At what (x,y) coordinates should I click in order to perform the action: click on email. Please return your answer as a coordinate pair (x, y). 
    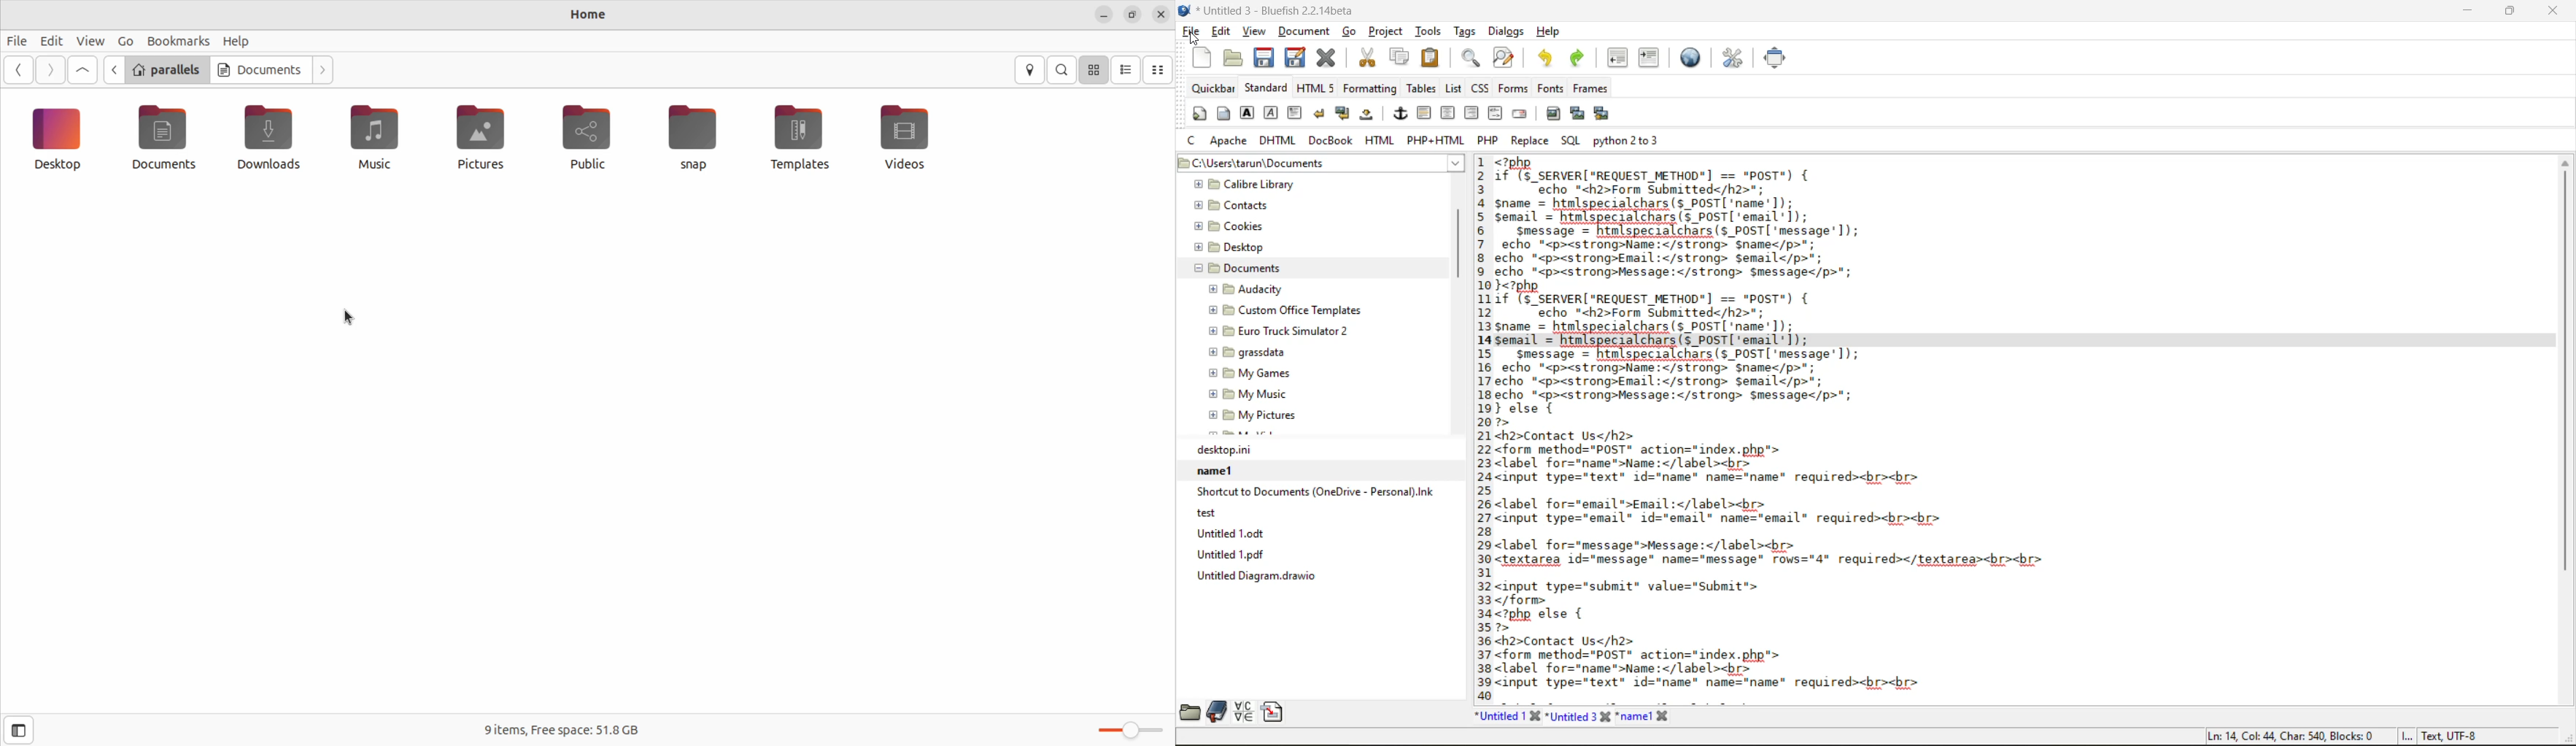
    Looking at the image, I should click on (1522, 113).